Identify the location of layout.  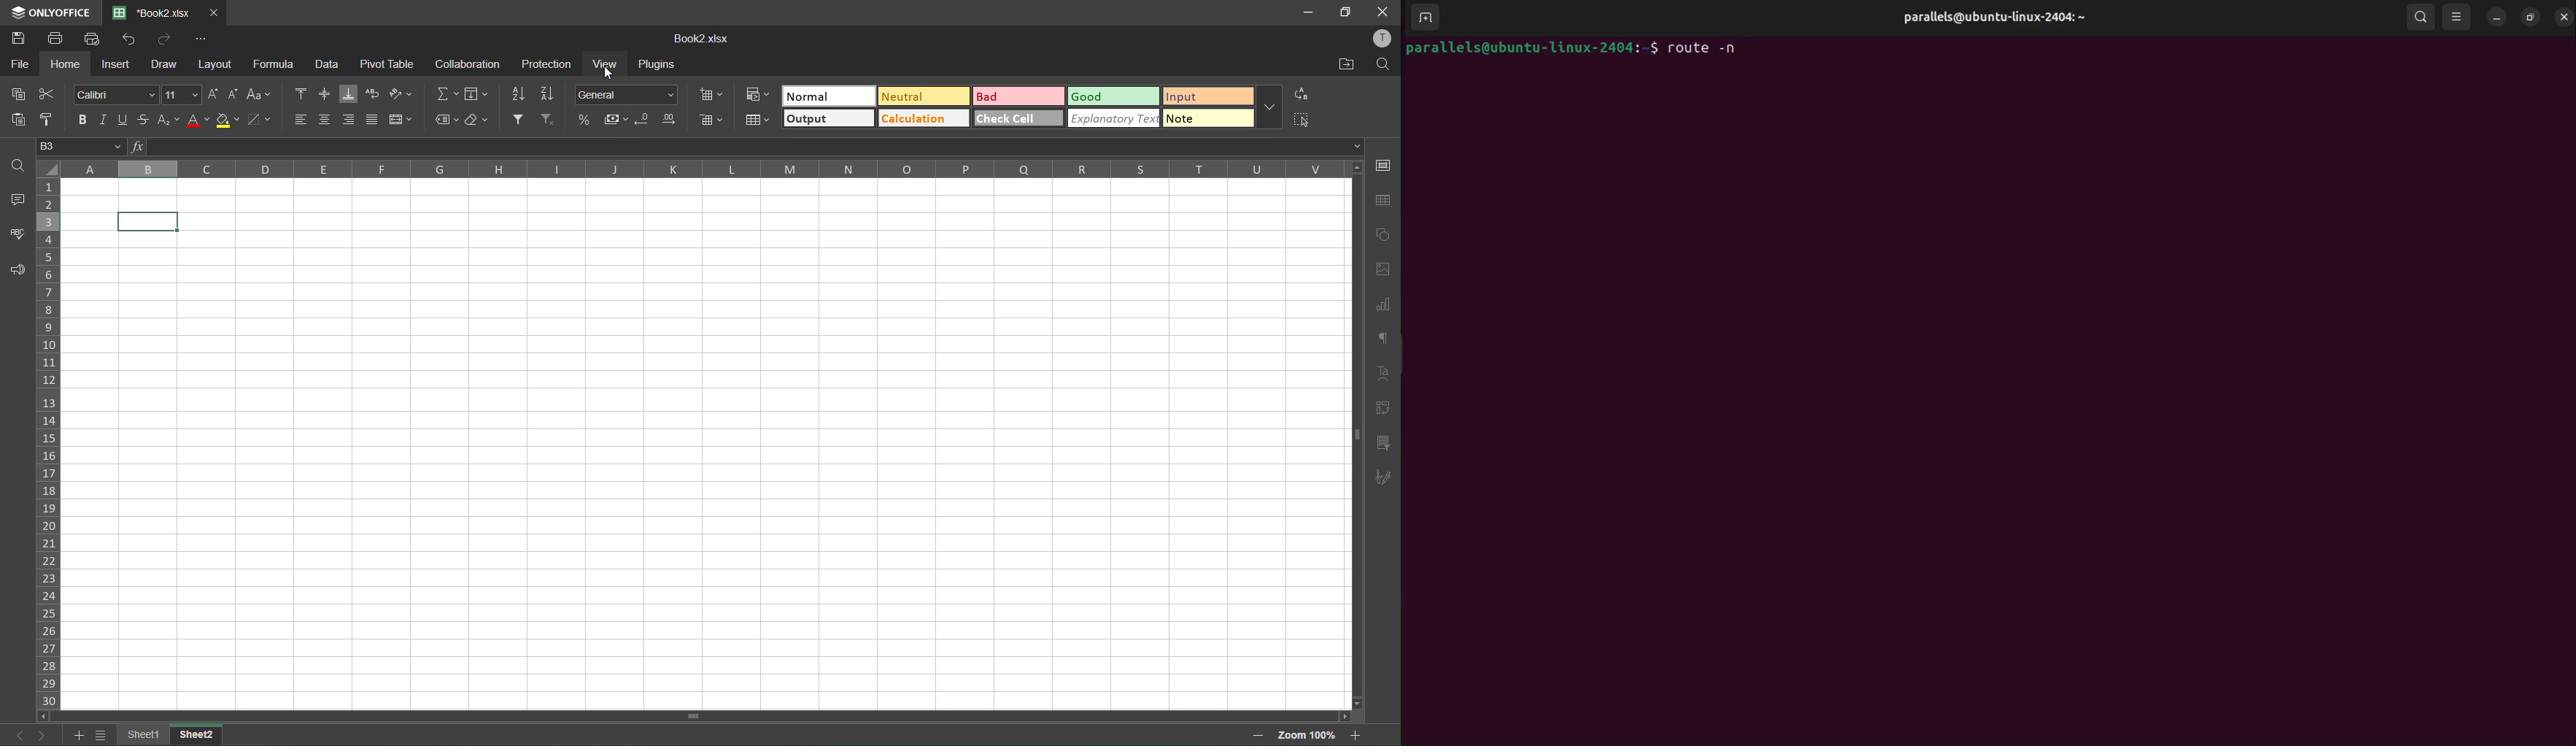
(216, 64).